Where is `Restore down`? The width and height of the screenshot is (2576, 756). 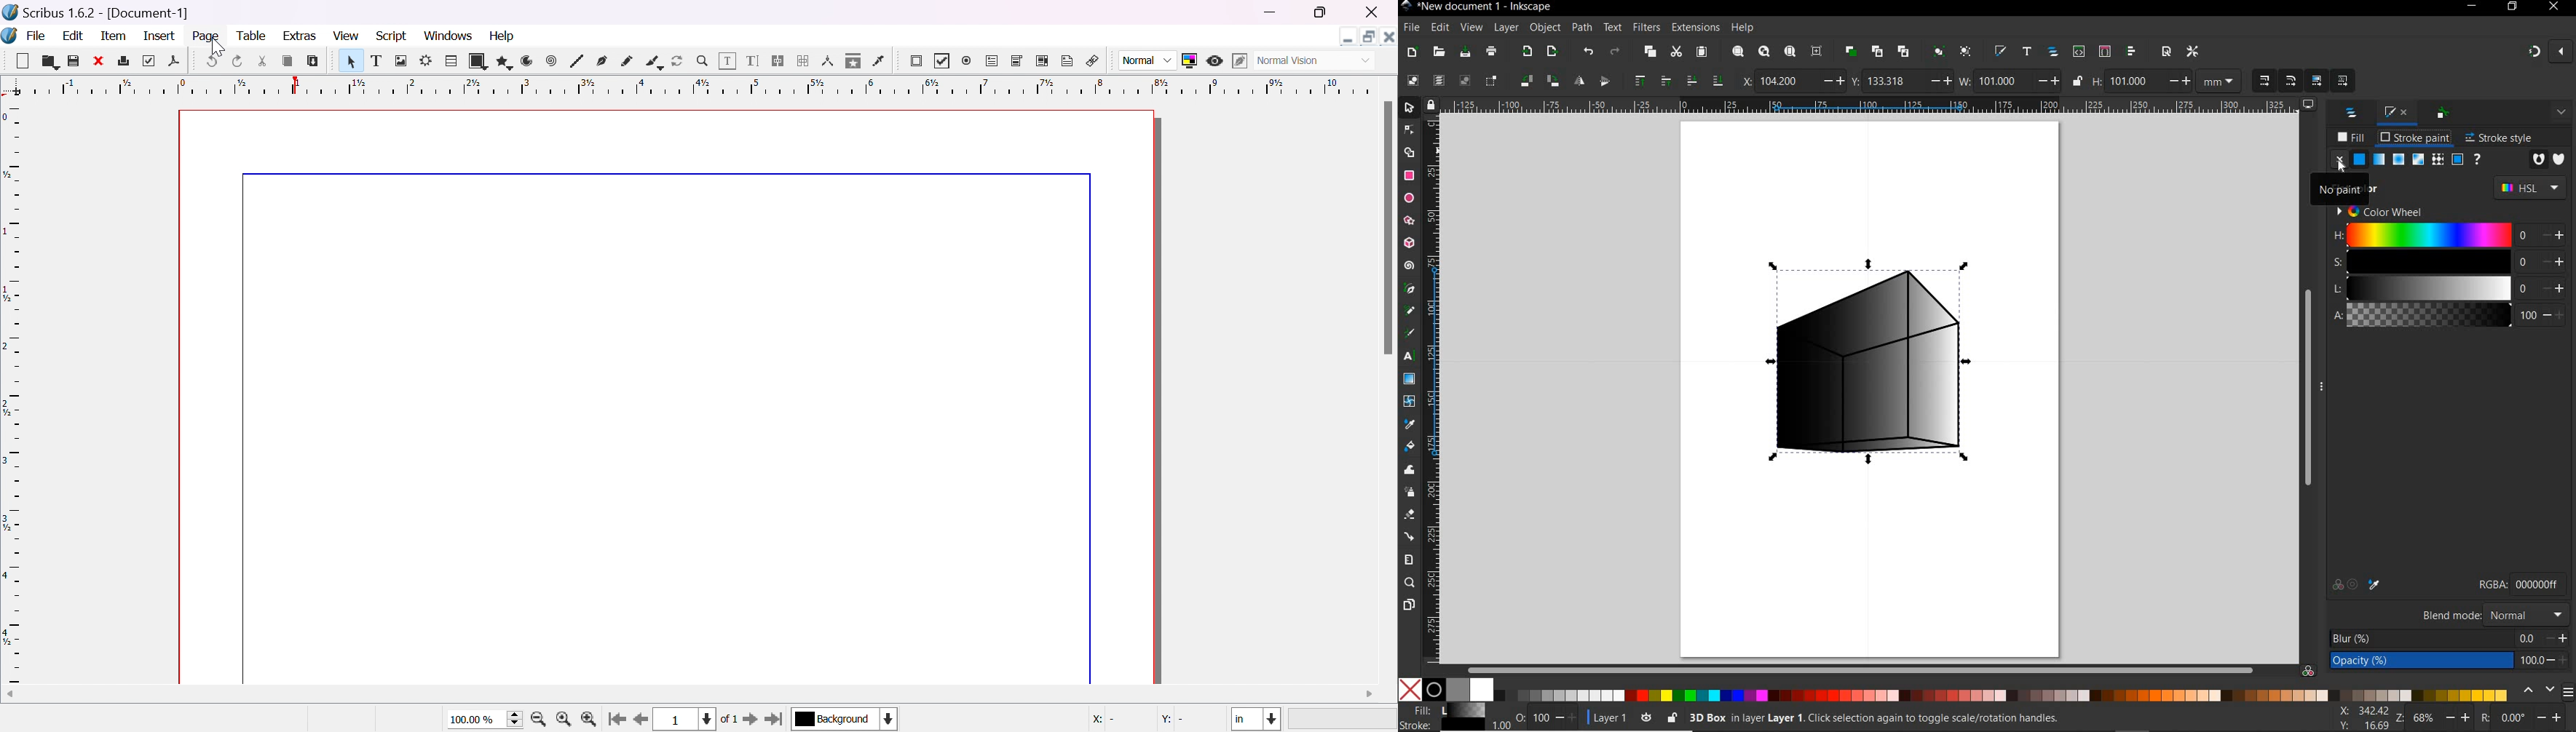
Restore down is located at coordinates (1370, 36).